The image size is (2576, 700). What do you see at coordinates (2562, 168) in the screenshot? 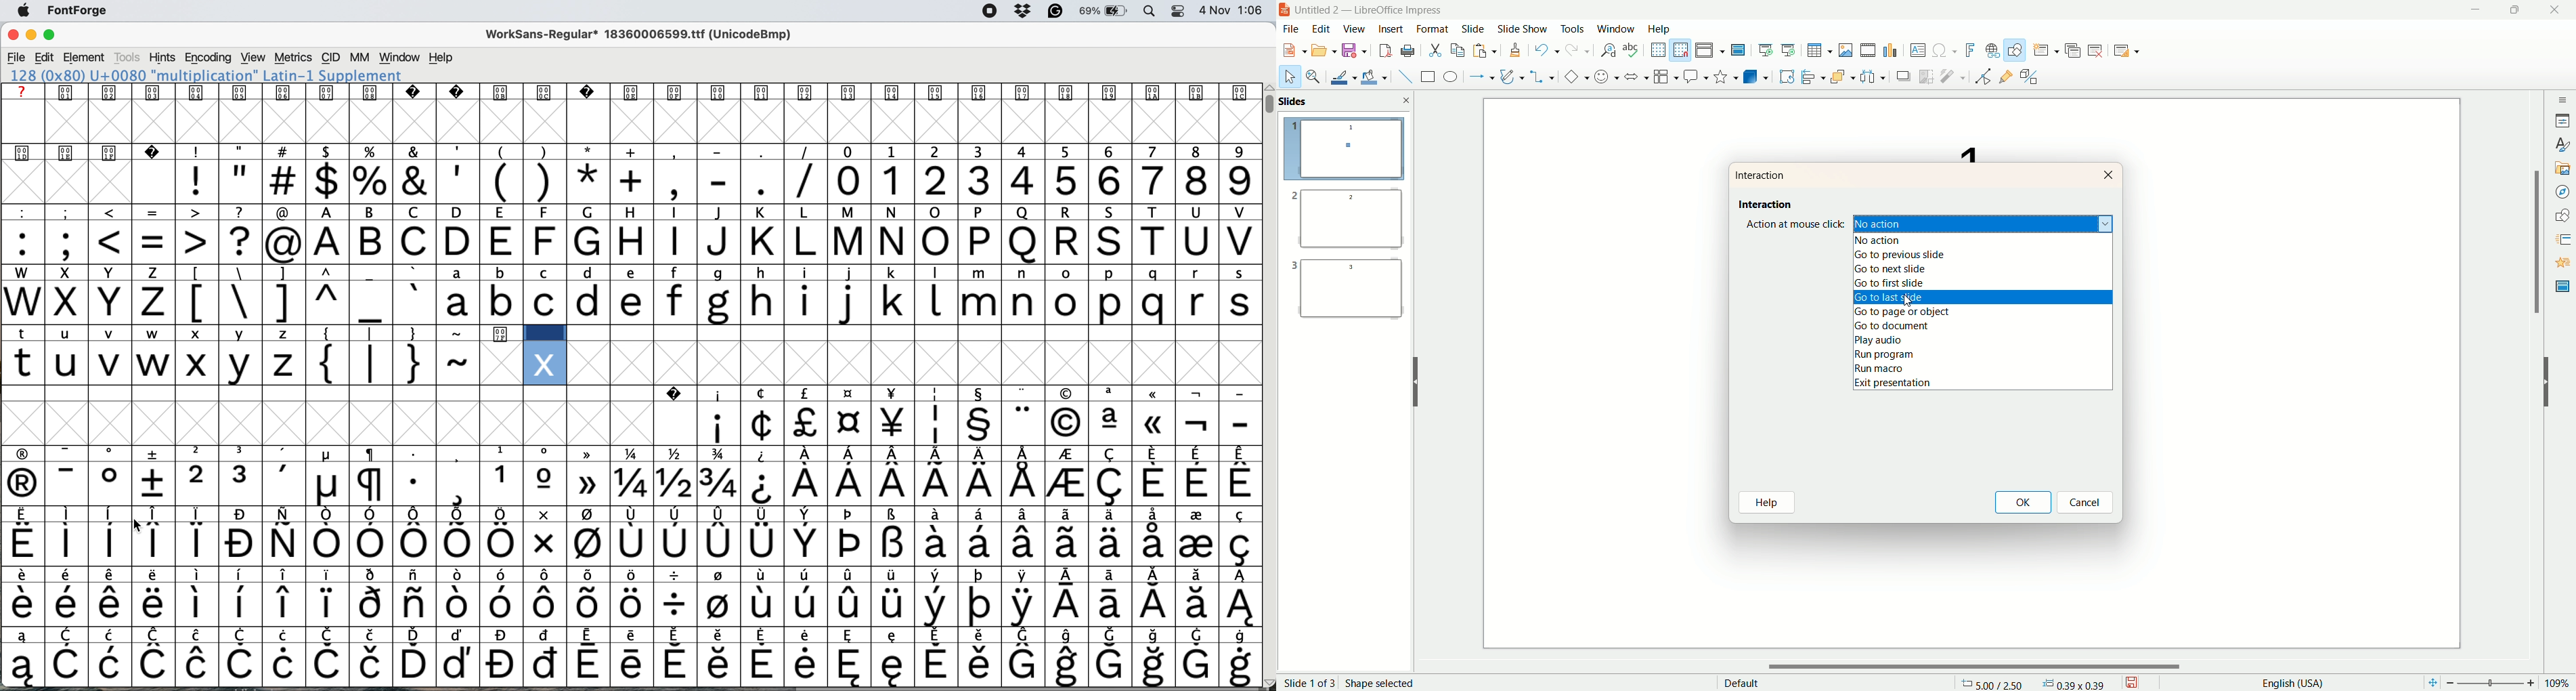
I see `gallery` at bounding box center [2562, 168].